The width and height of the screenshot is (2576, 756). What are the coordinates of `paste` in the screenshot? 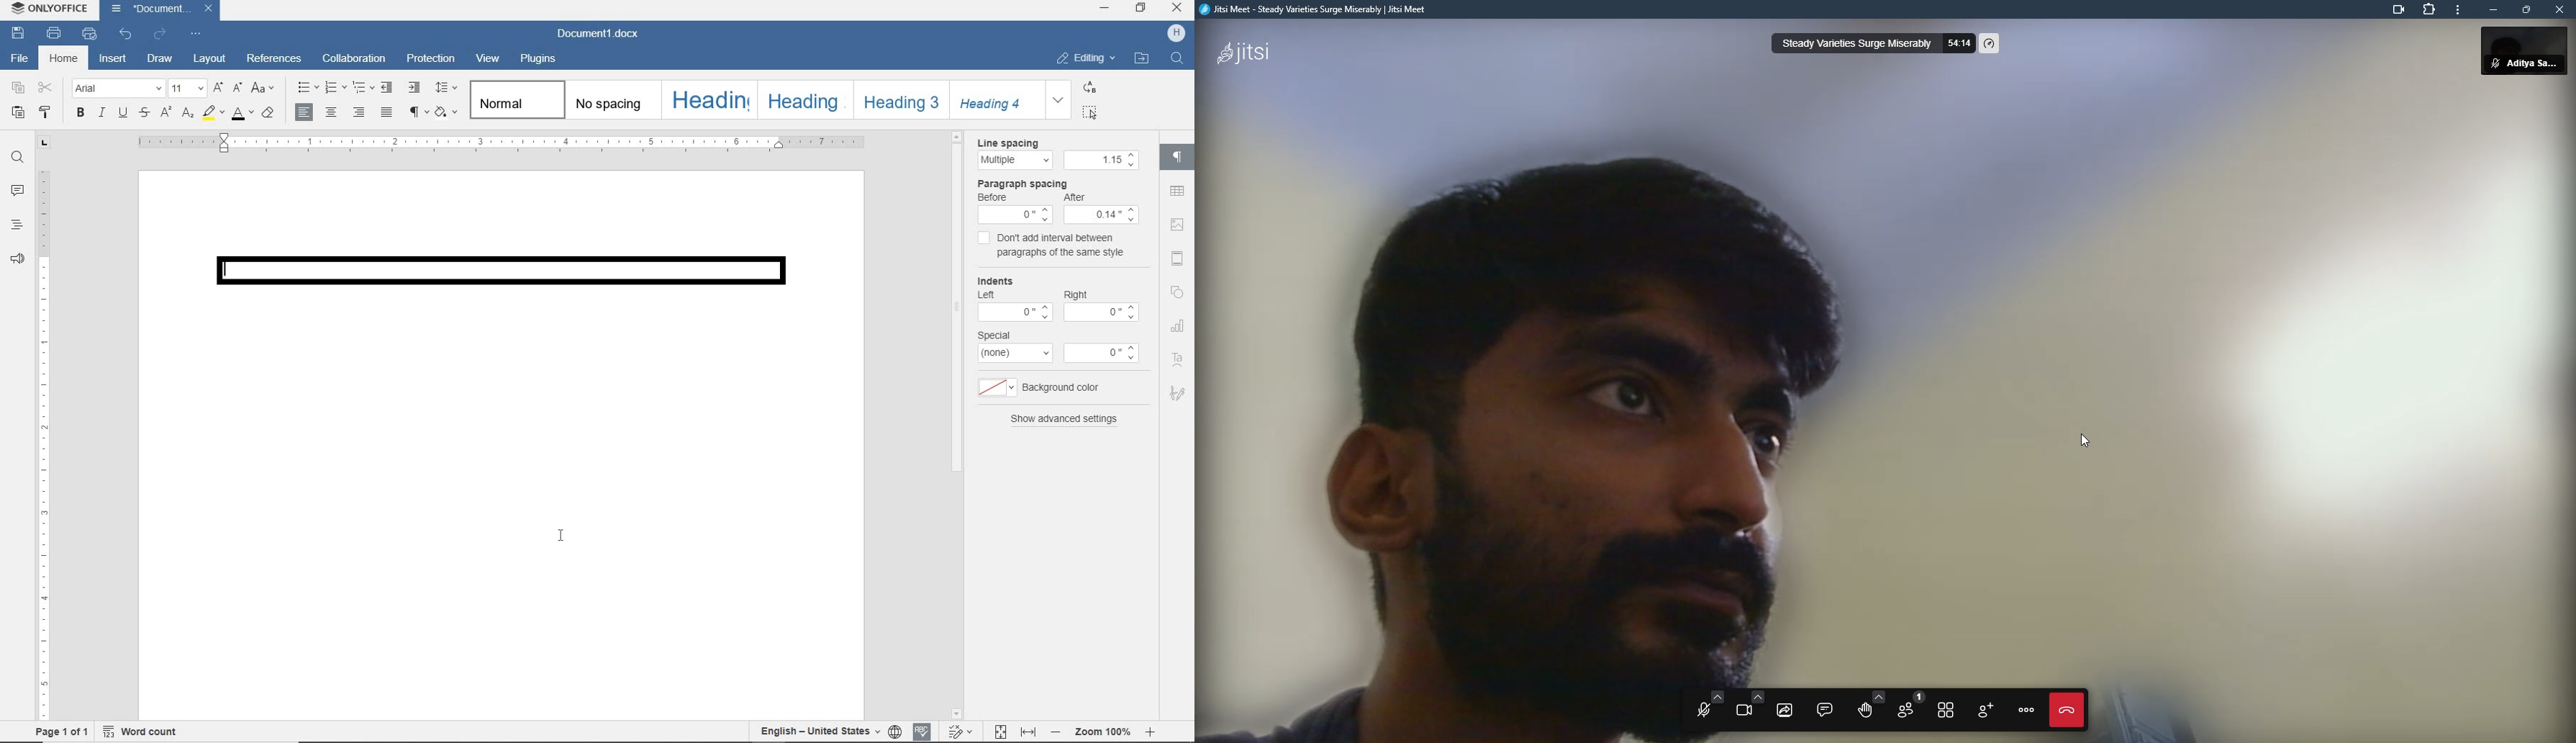 It's located at (18, 112).